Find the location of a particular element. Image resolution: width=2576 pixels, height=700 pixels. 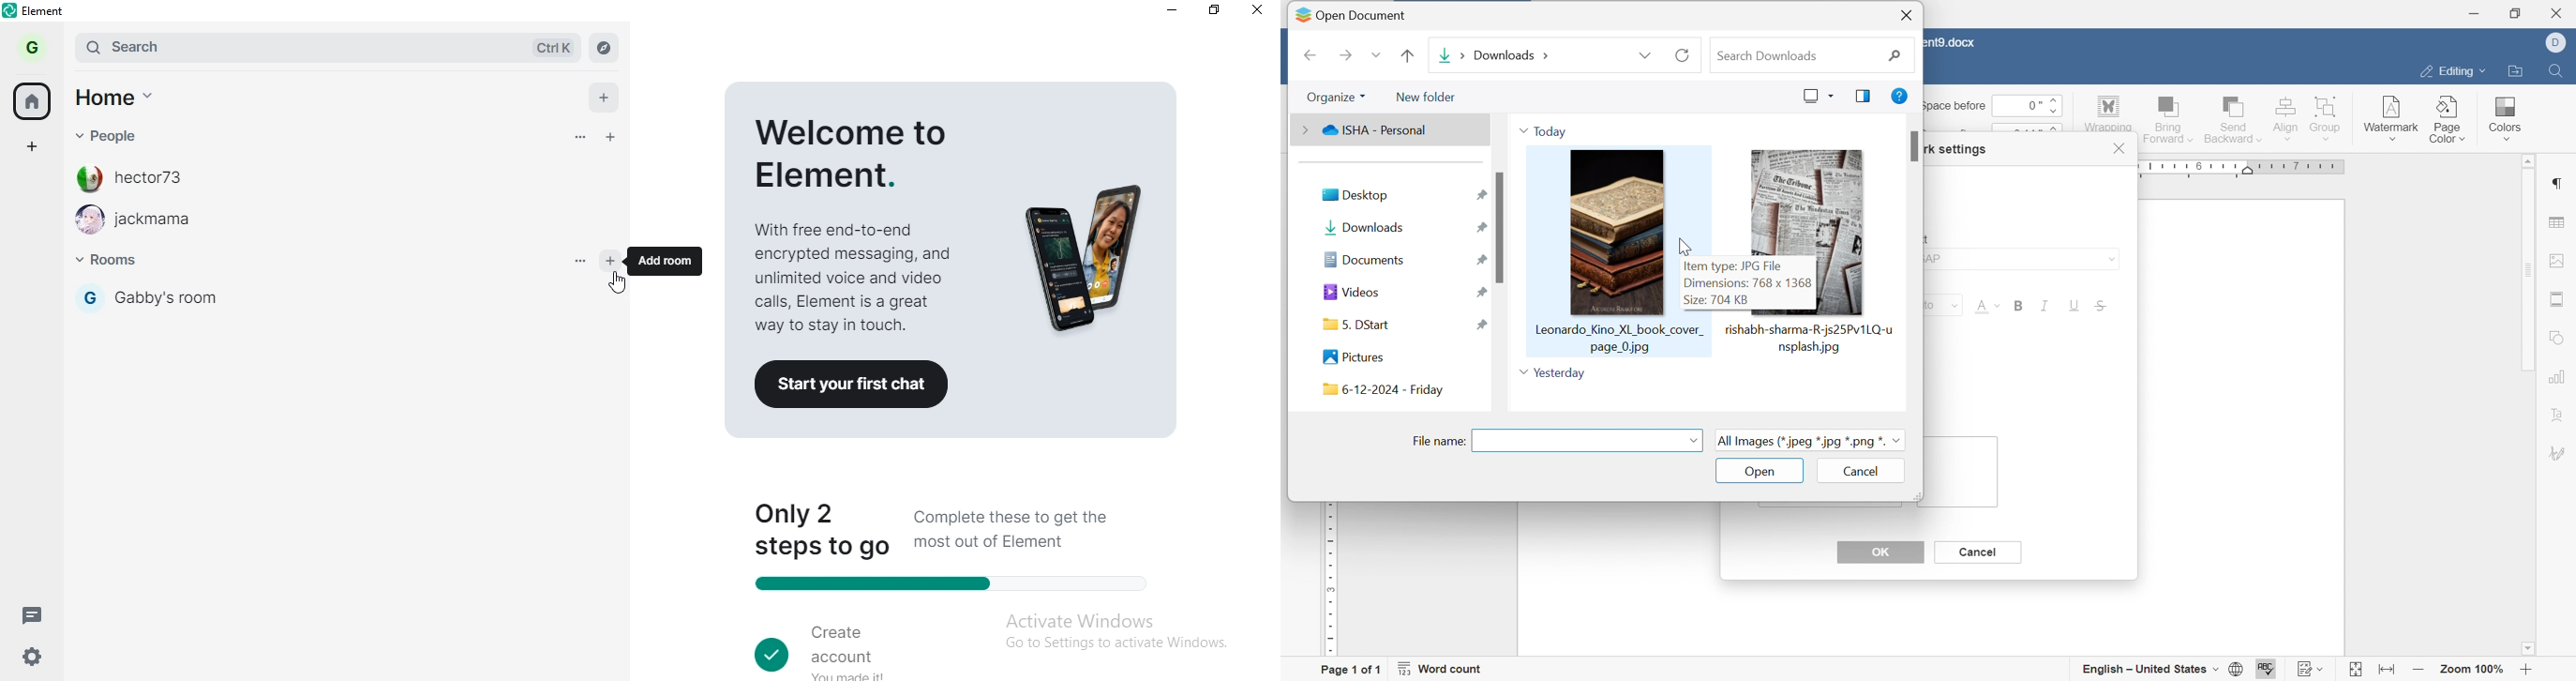

restore down is located at coordinates (2520, 13).